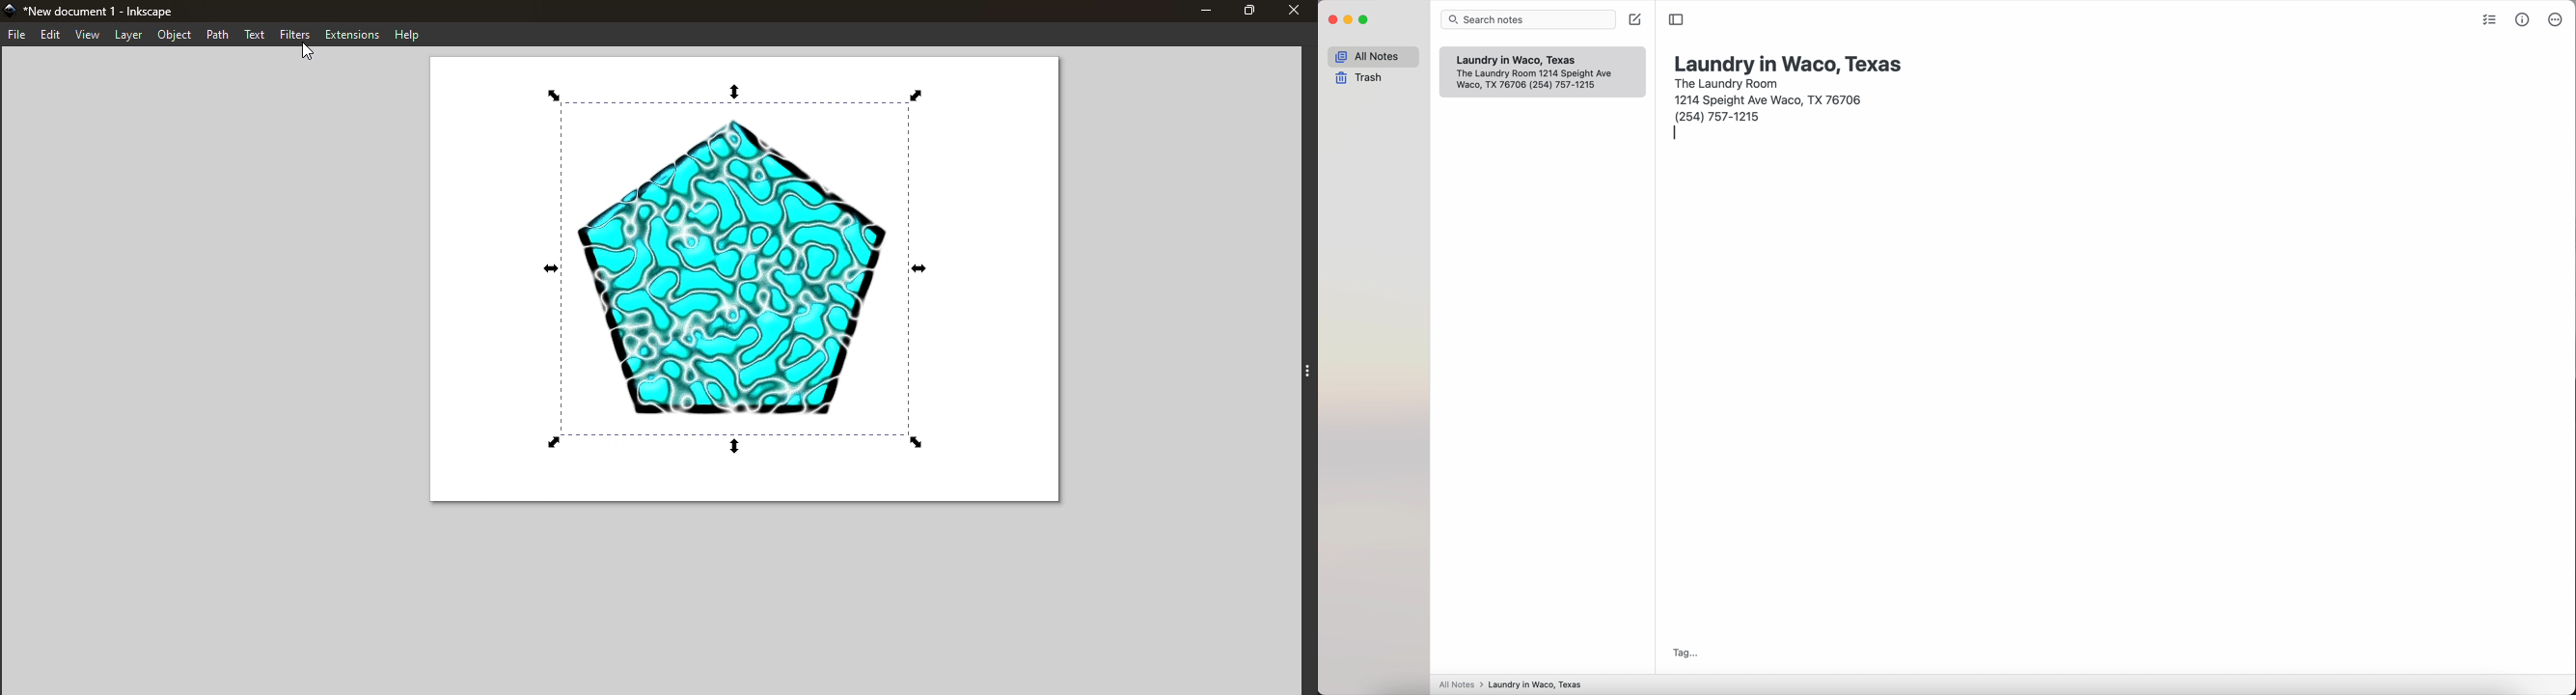 The height and width of the screenshot is (700, 2576). I want to click on Close, so click(1298, 11).